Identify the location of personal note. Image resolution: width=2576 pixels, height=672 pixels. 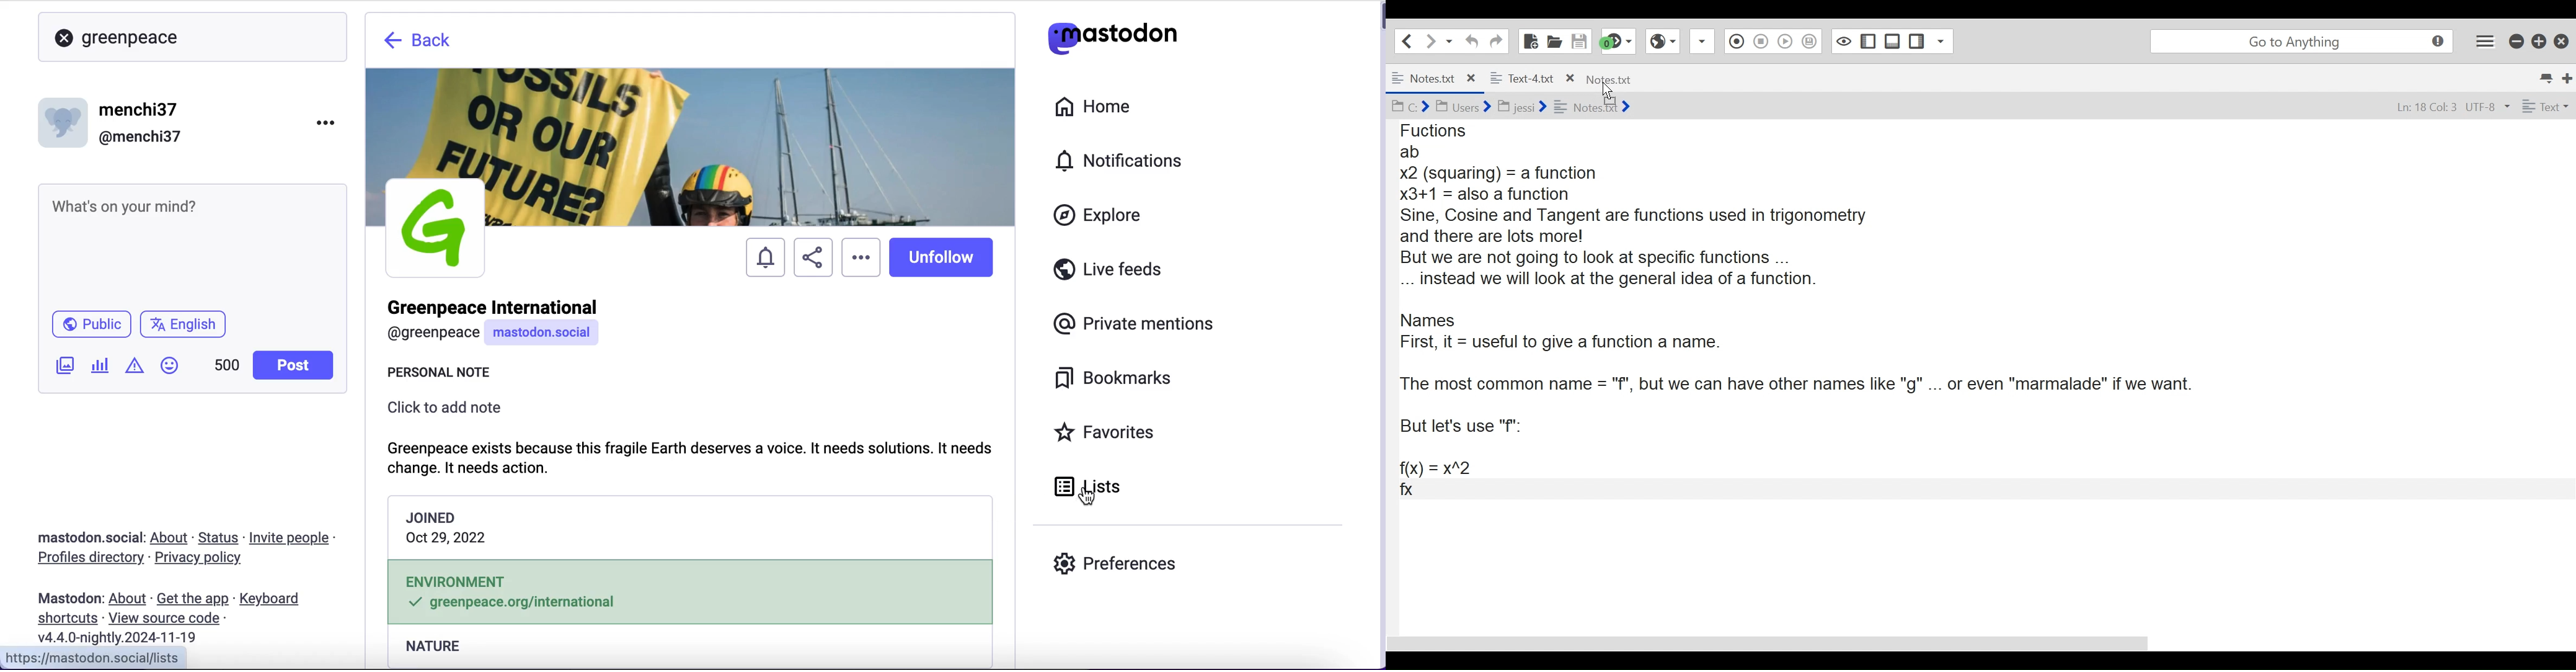
(442, 374).